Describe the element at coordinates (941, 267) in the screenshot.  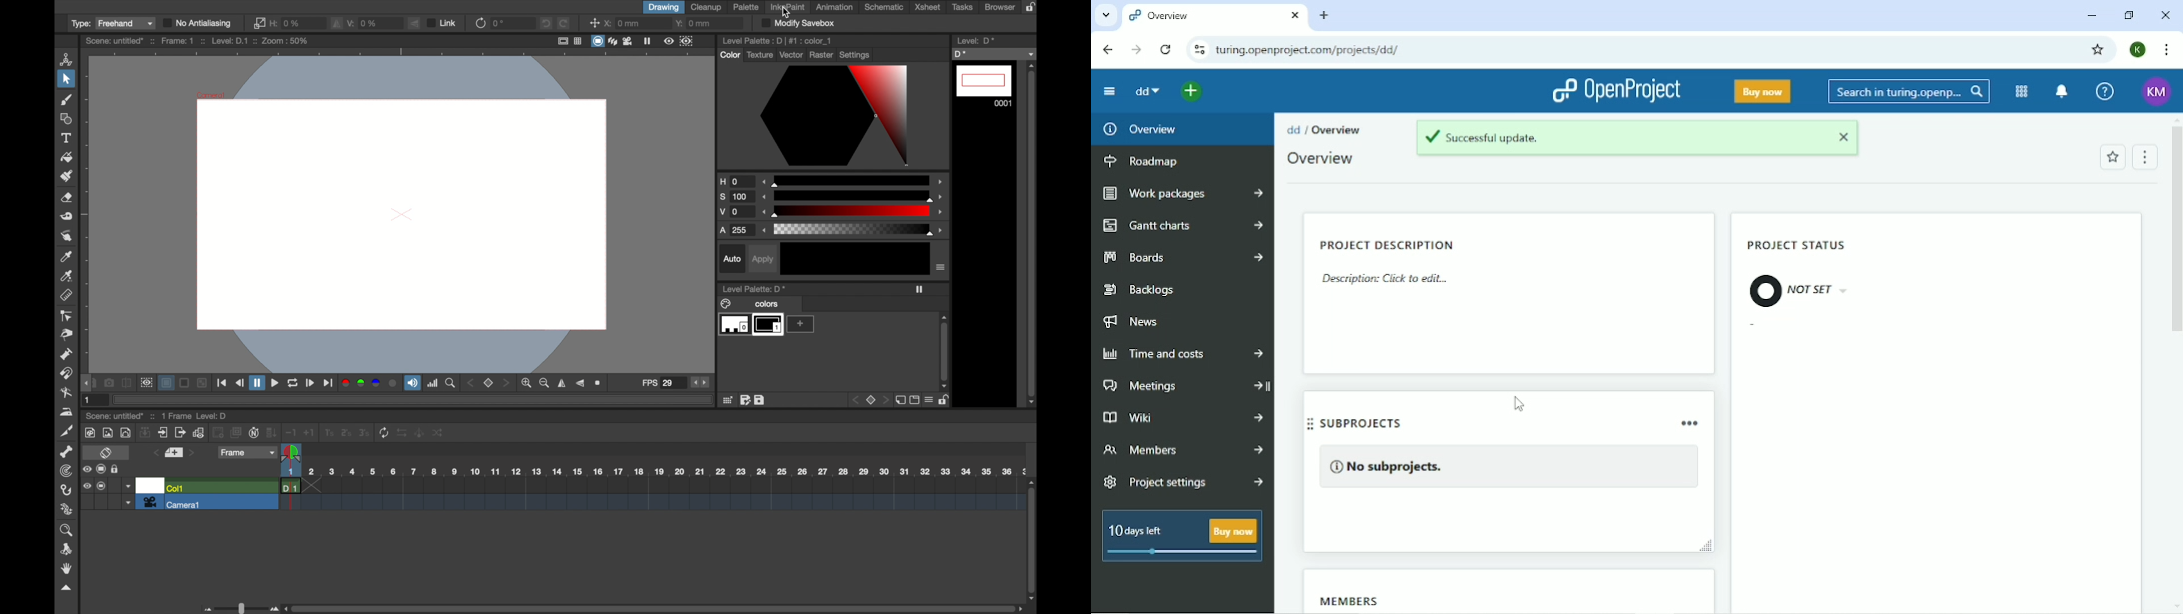
I see `more options` at that location.